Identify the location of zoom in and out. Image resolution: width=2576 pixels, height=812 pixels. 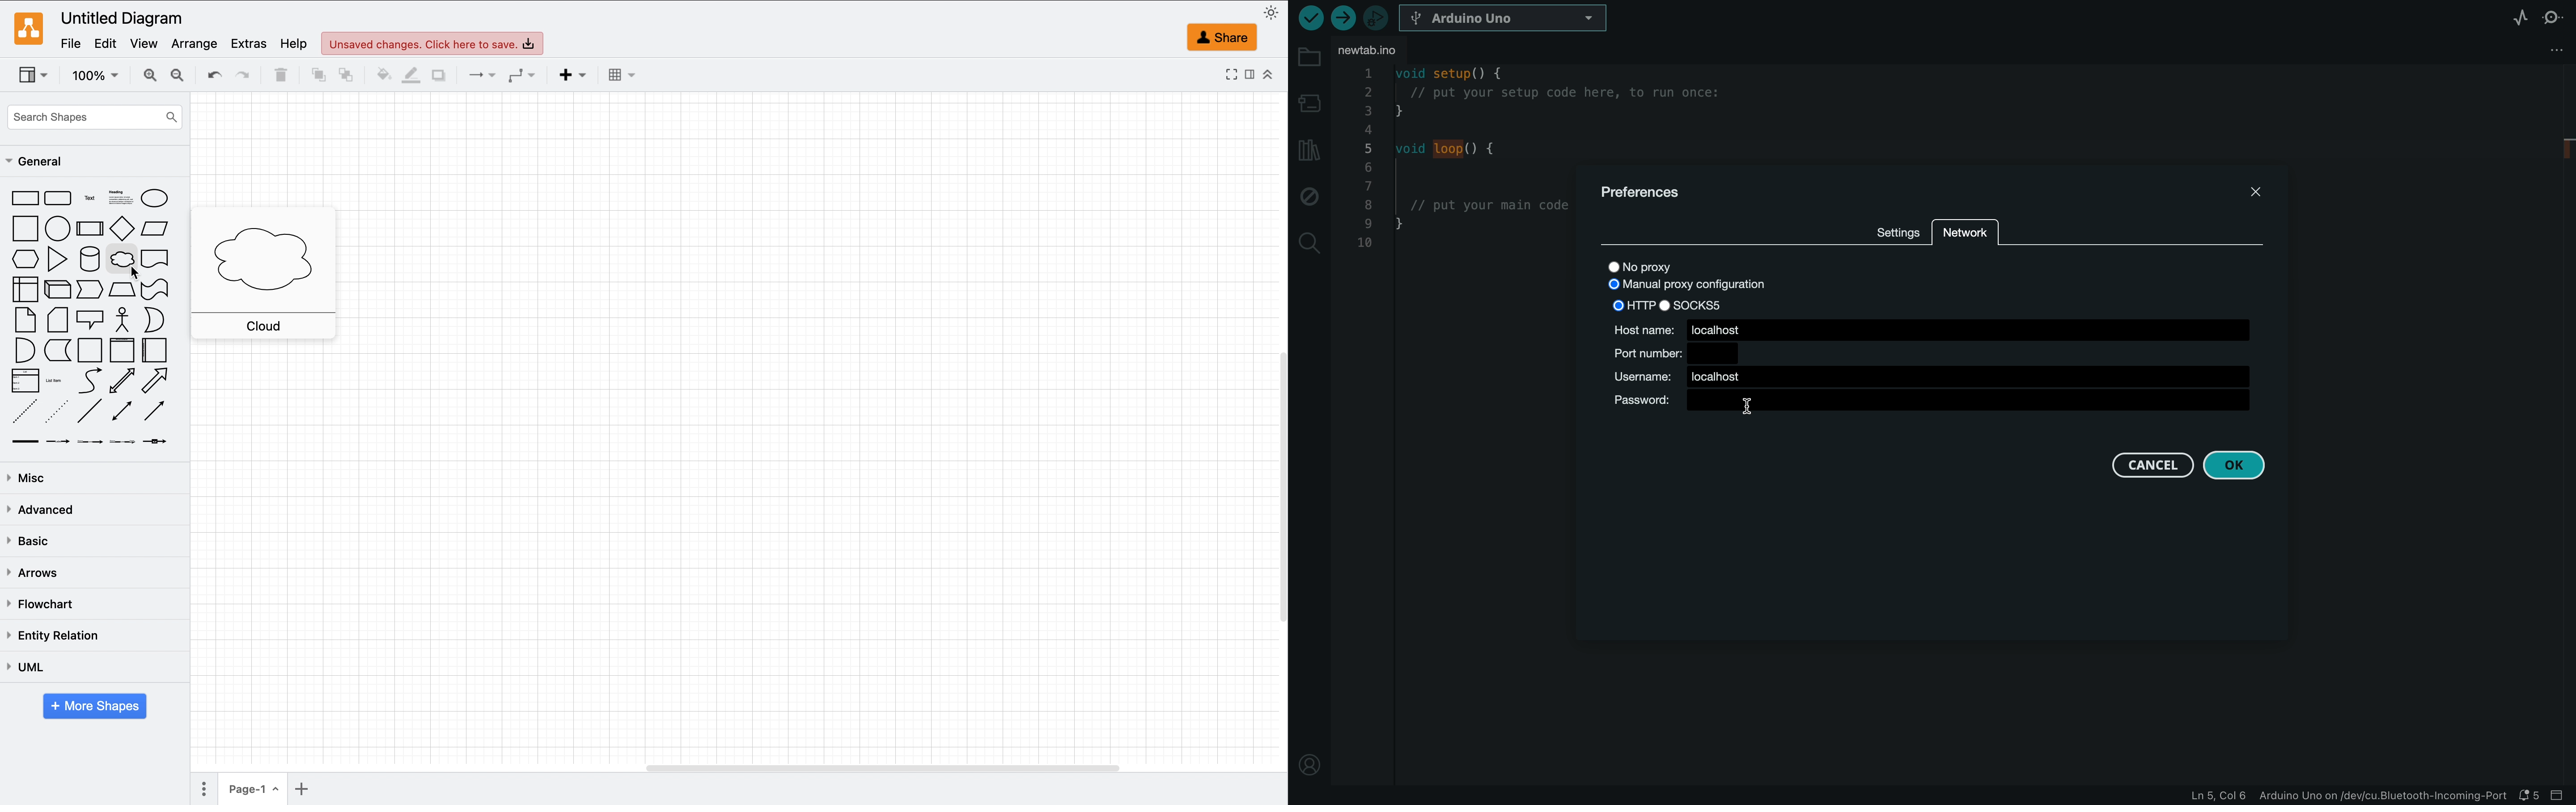
(163, 77).